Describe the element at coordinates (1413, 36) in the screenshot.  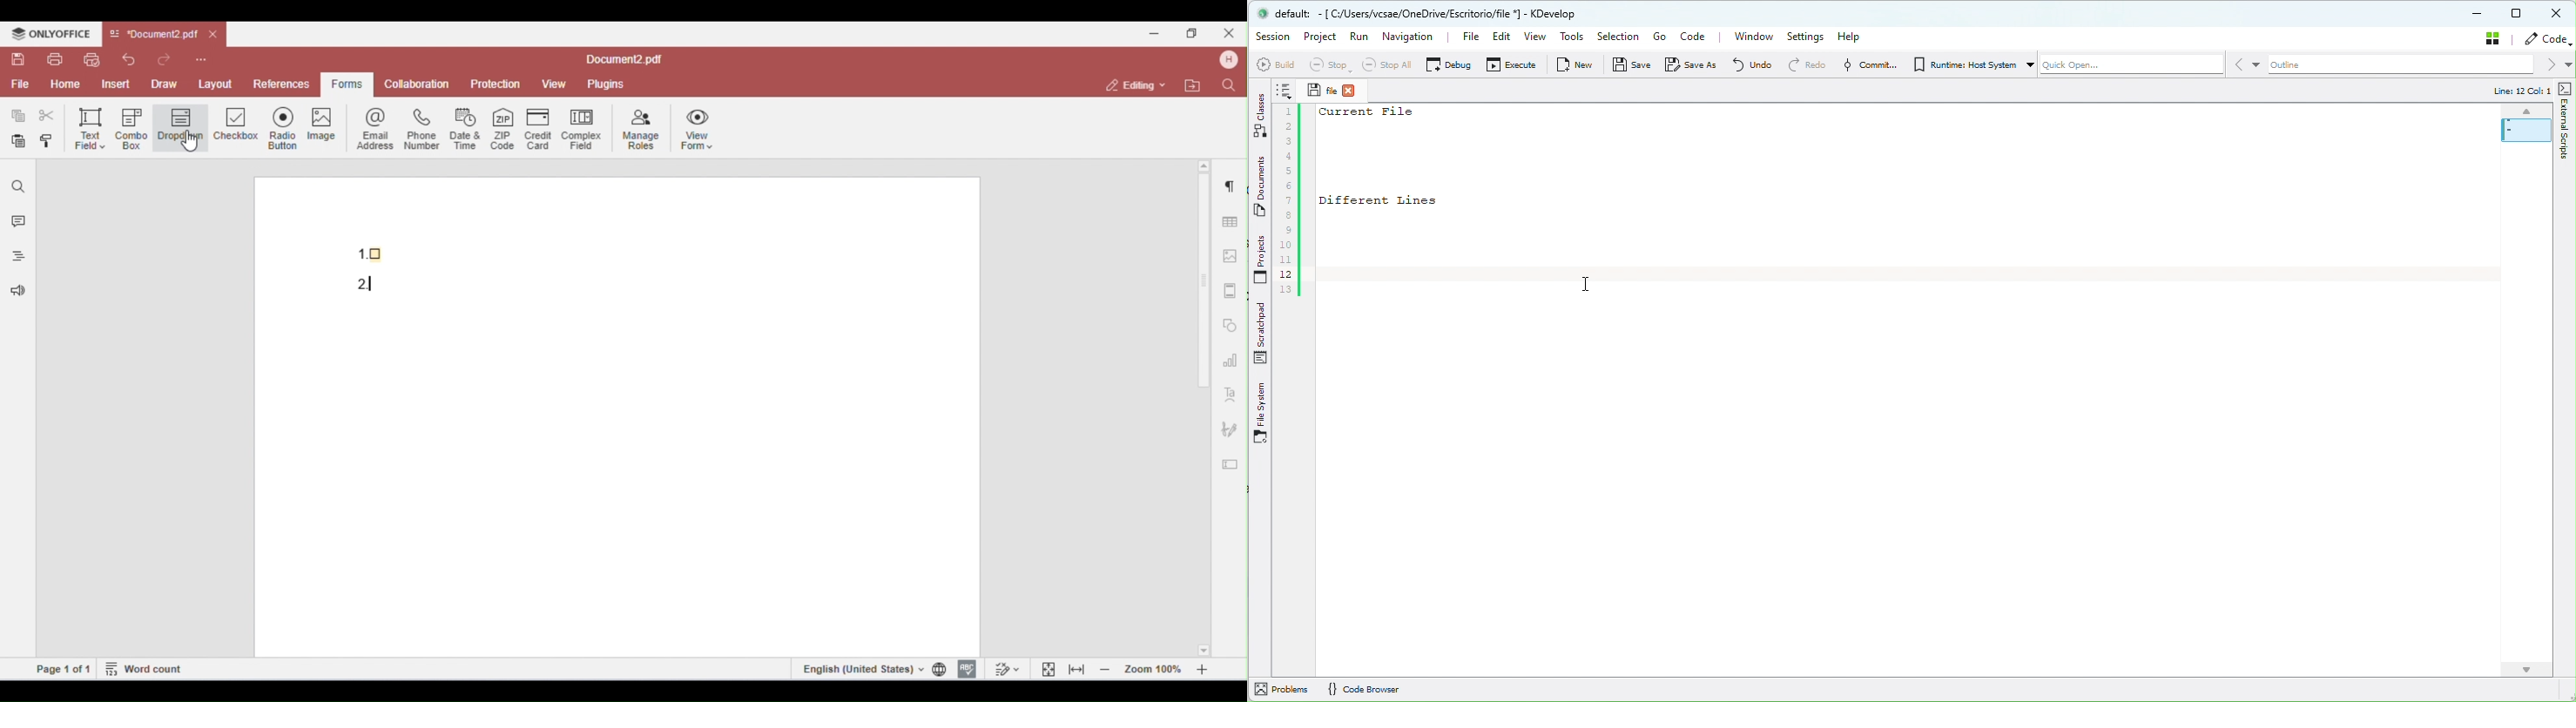
I see `Navigation` at that location.